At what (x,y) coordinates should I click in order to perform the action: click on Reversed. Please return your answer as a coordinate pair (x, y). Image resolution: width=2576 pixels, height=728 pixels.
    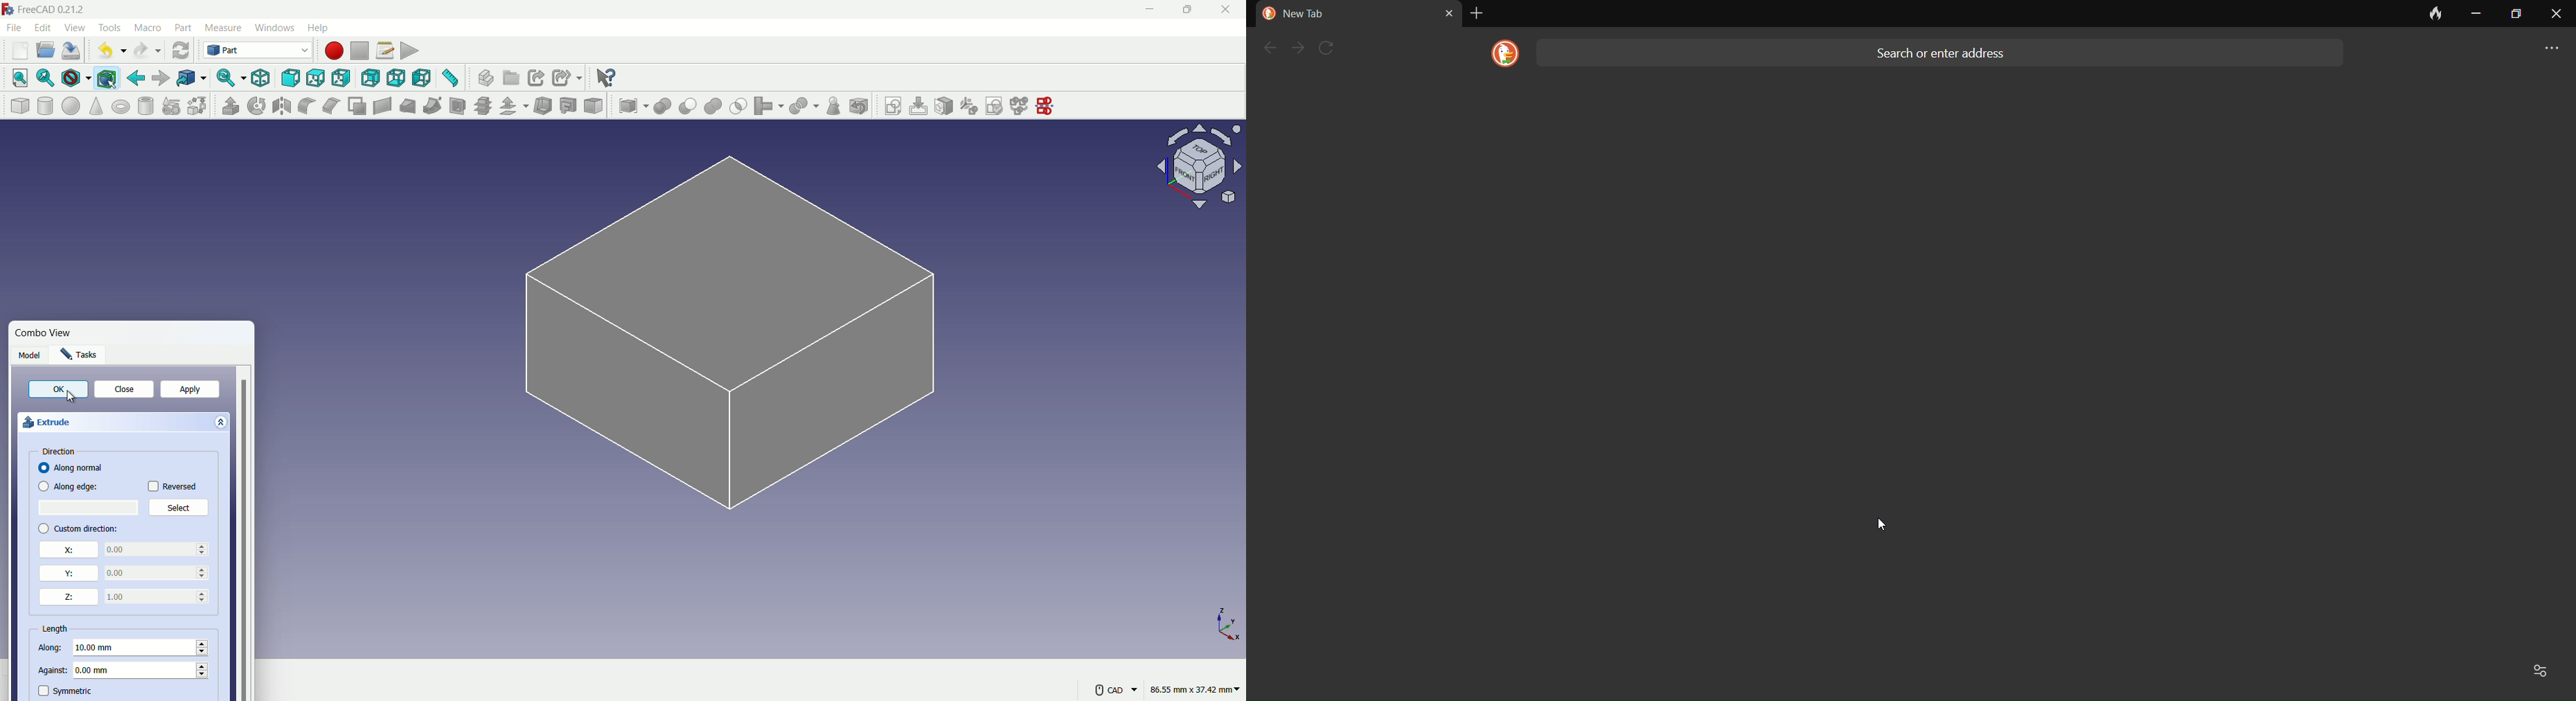
    Looking at the image, I should click on (181, 486).